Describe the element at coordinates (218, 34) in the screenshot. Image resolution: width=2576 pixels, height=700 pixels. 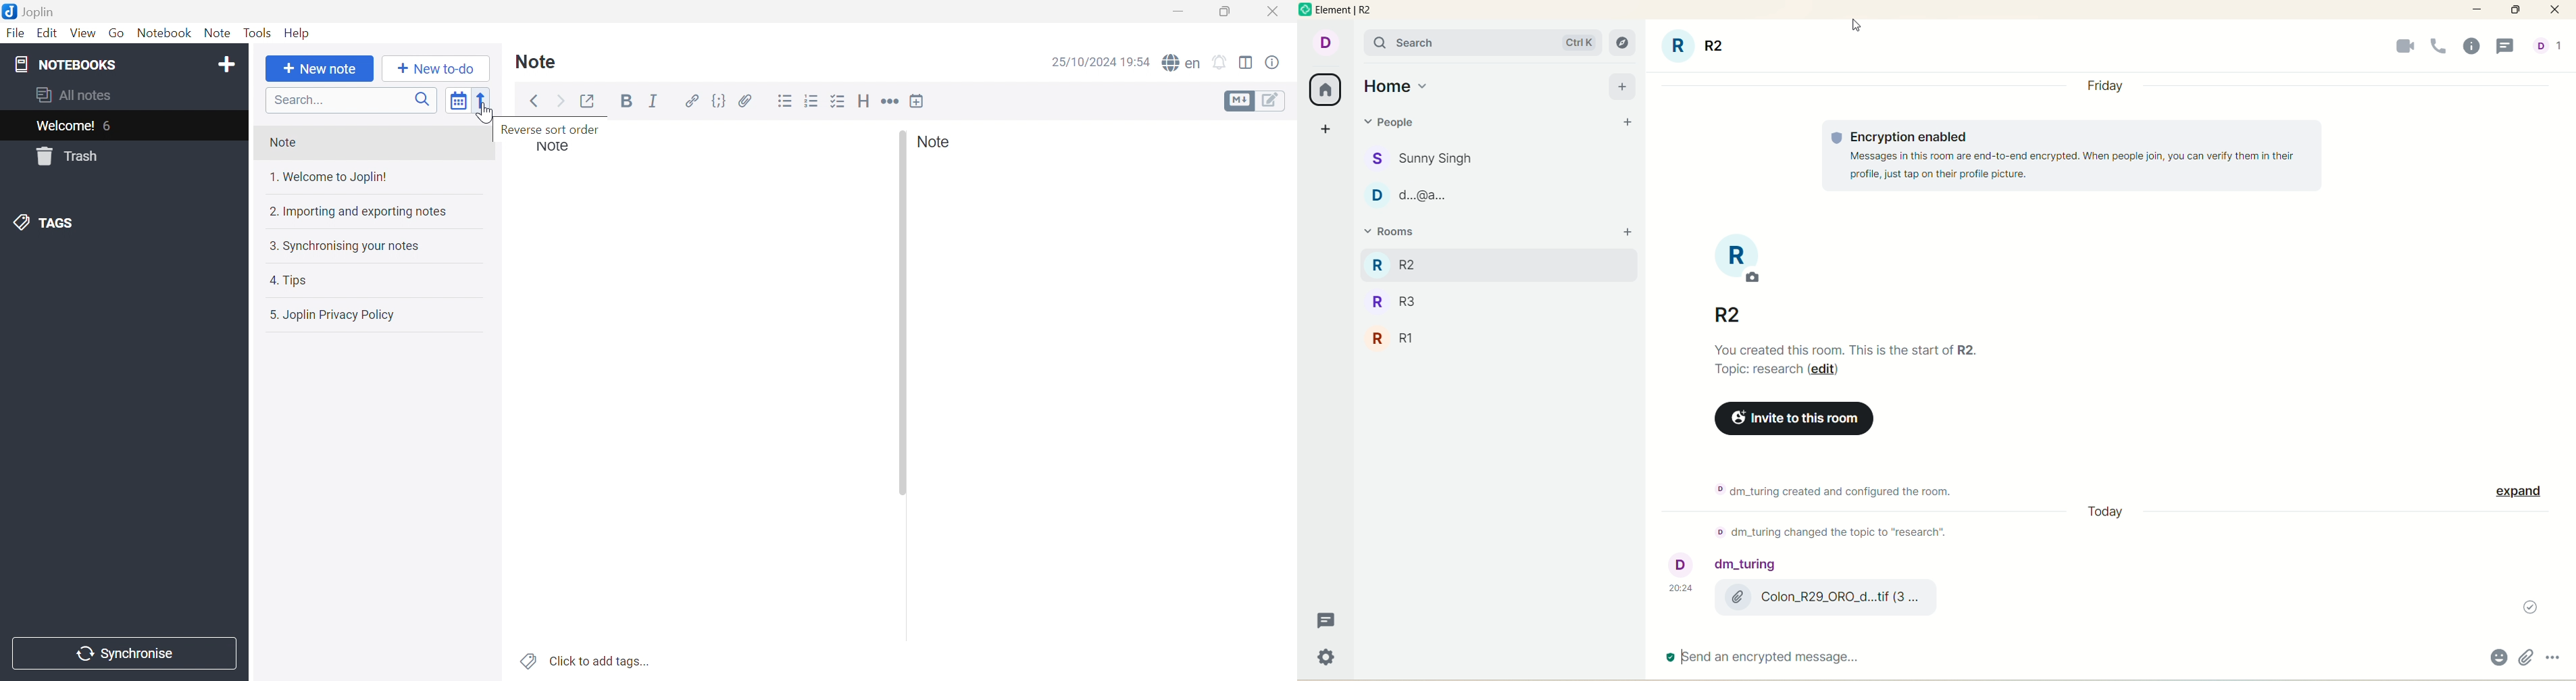
I see `Note` at that location.